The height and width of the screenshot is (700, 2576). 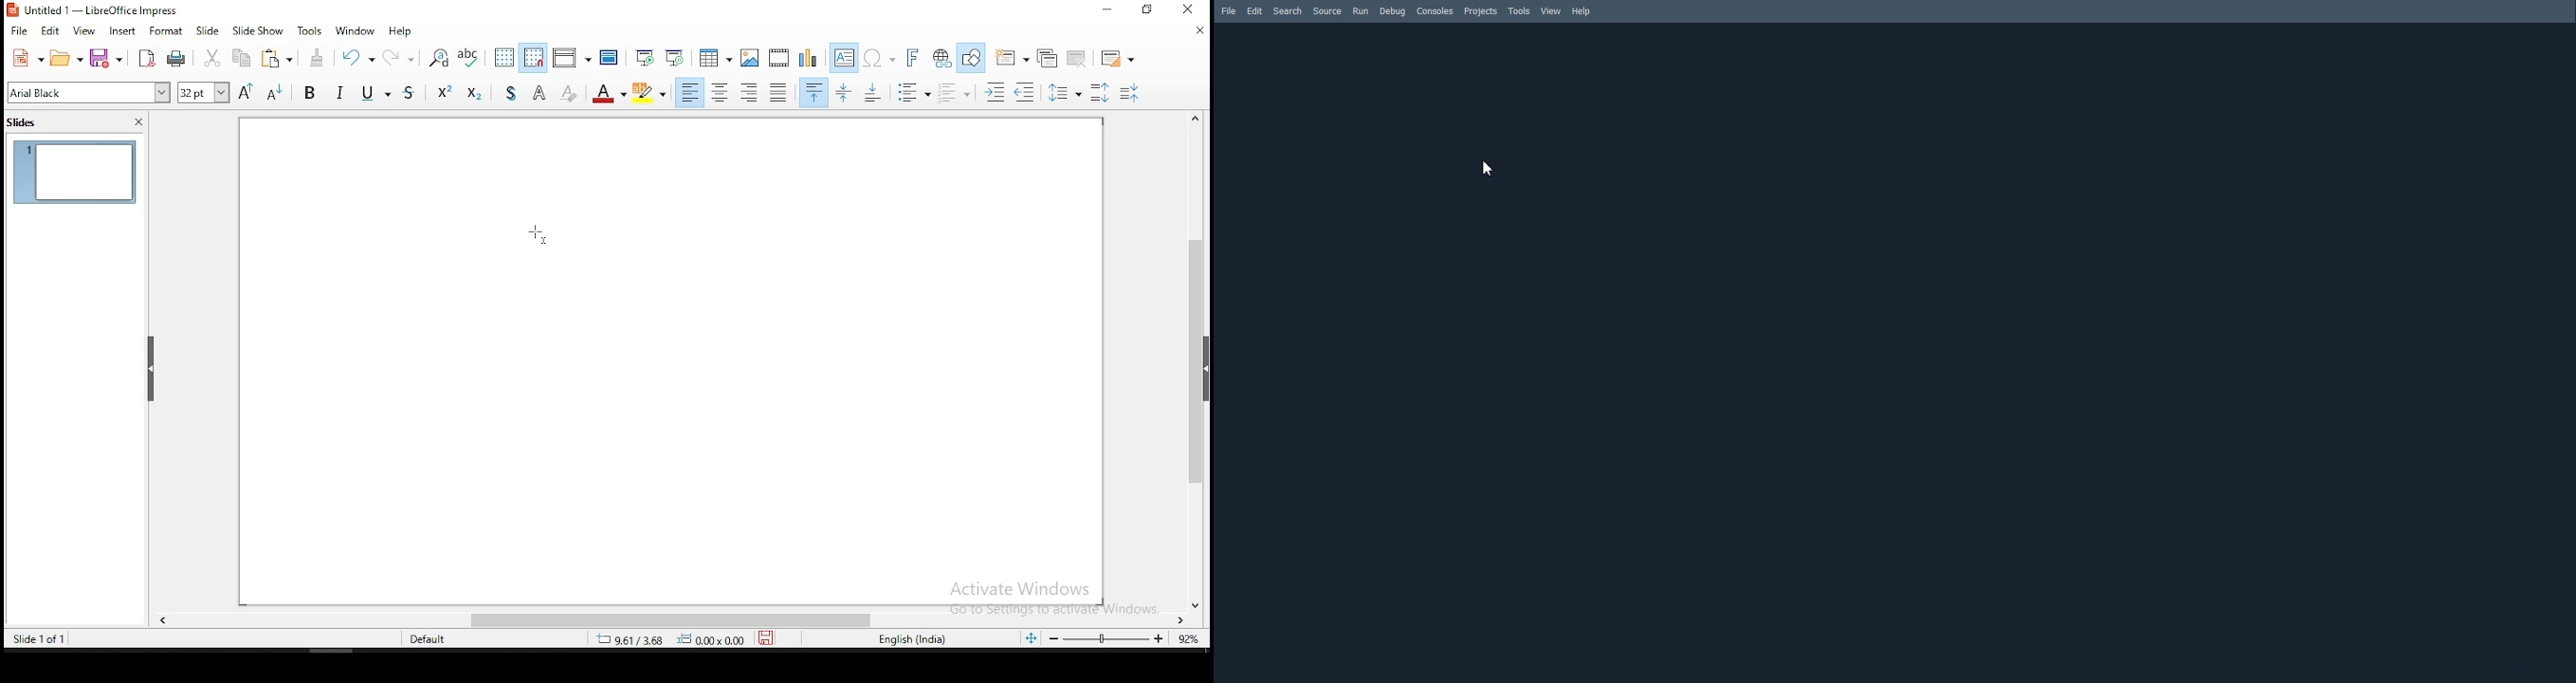 I want to click on Decrease Line Spacing, so click(x=1130, y=93).